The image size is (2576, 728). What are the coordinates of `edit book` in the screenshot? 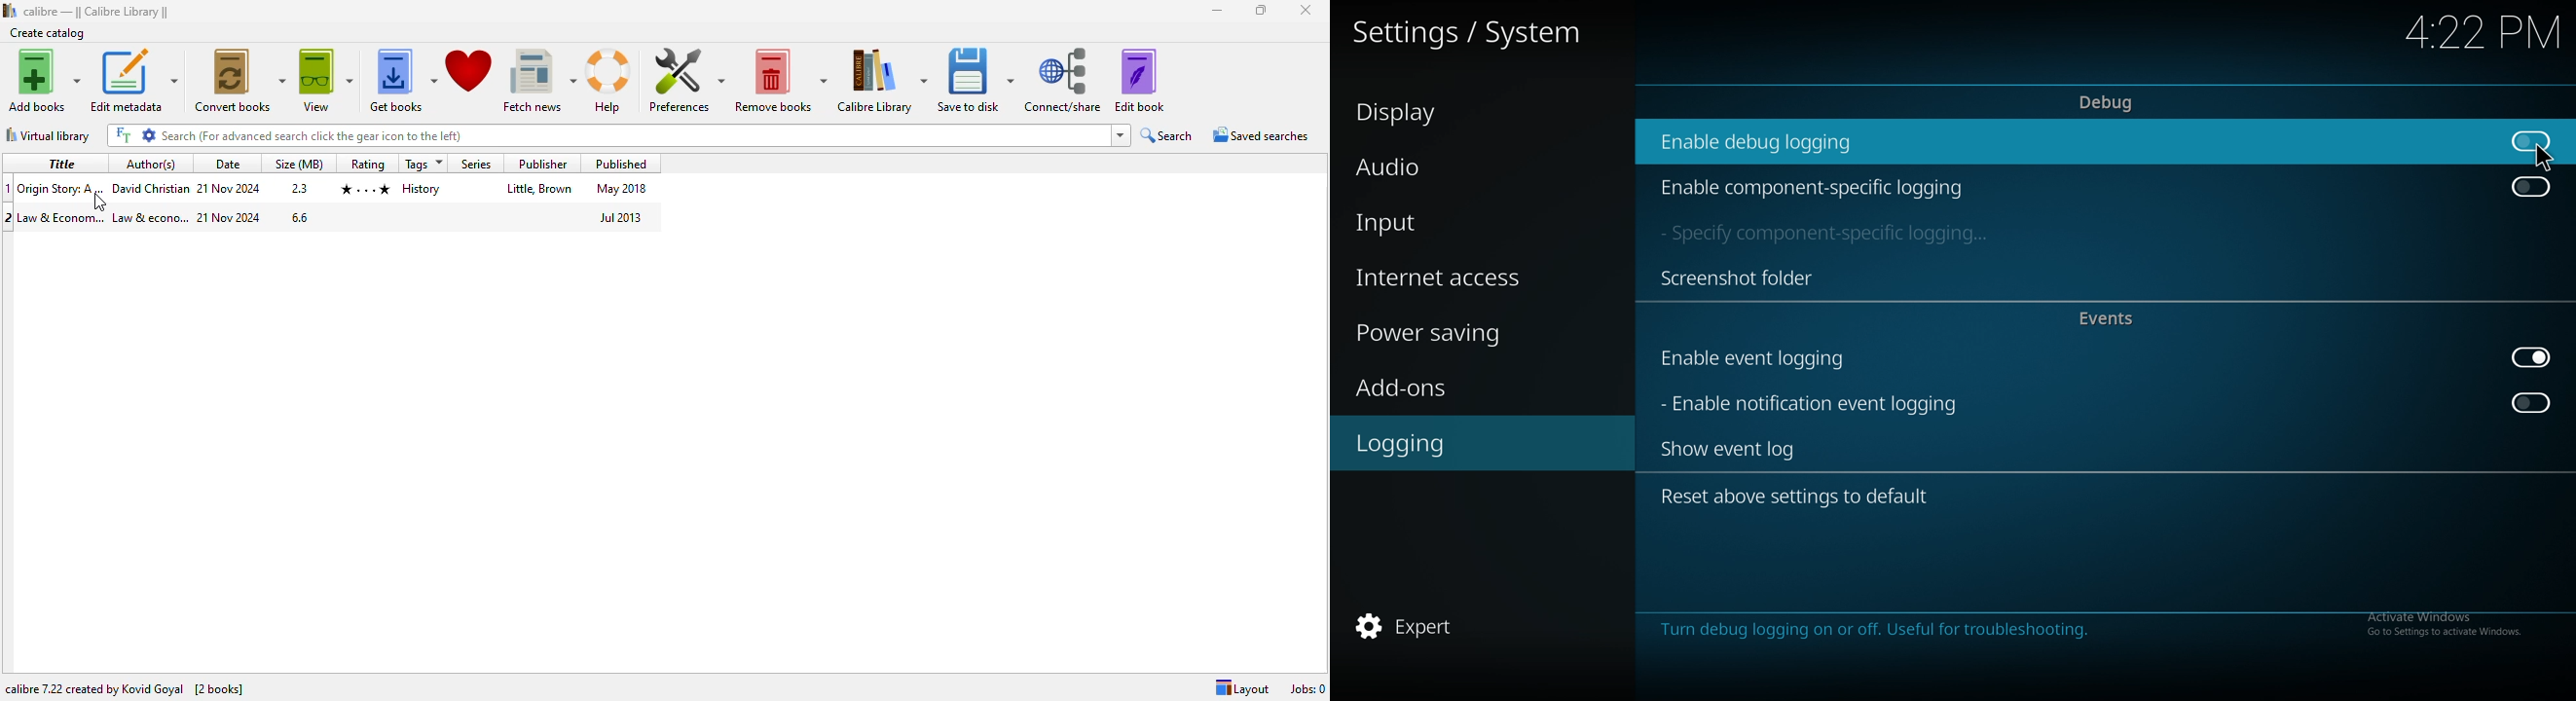 It's located at (1139, 81).